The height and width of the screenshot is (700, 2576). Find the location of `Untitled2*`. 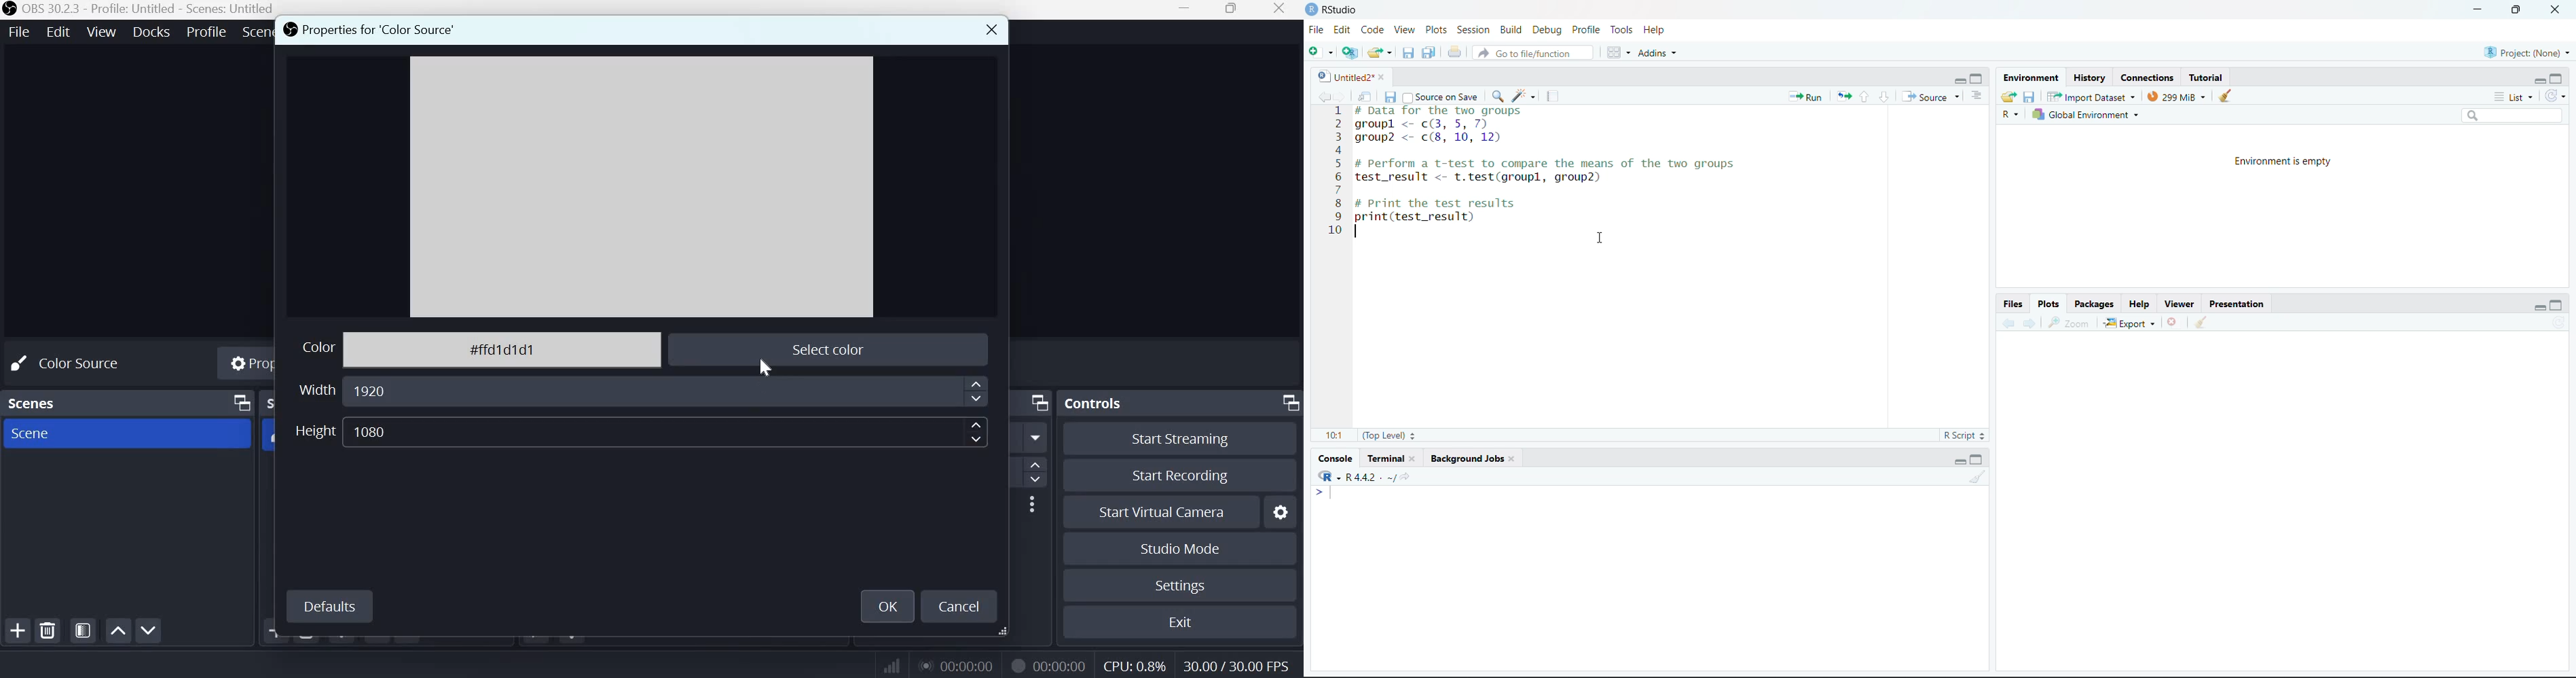

Untitled2* is located at coordinates (1343, 78).